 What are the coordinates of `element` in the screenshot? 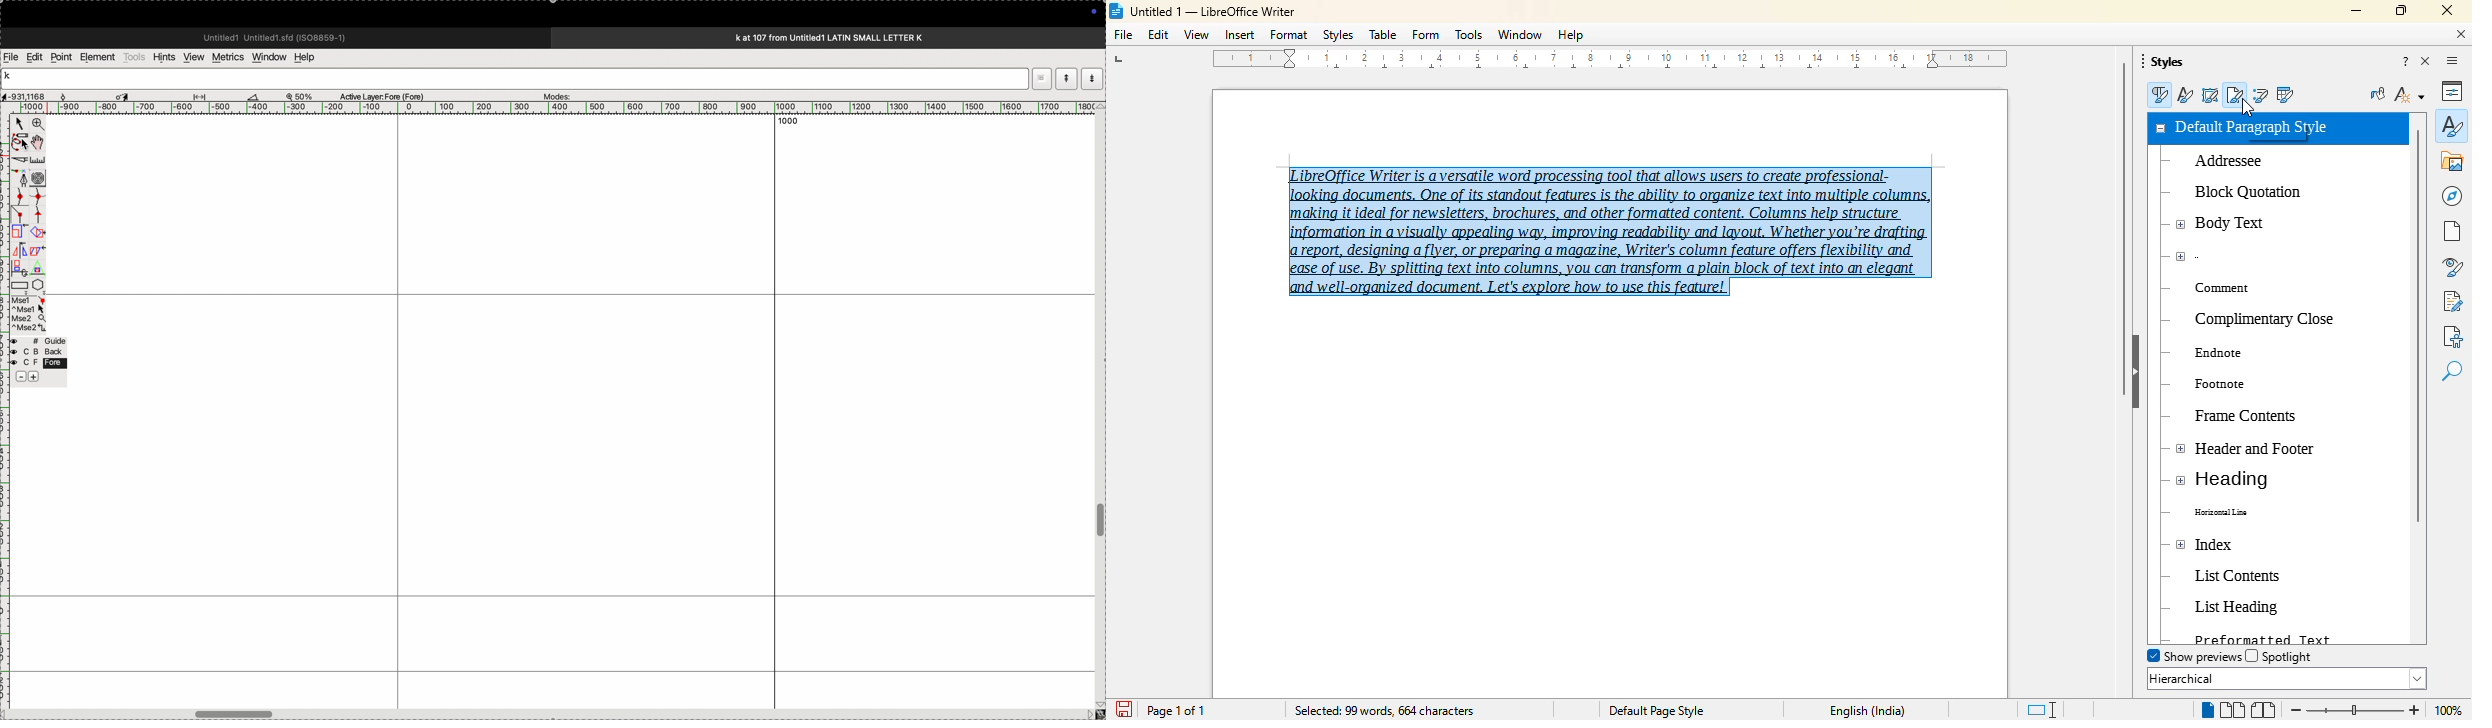 It's located at (98, 57).